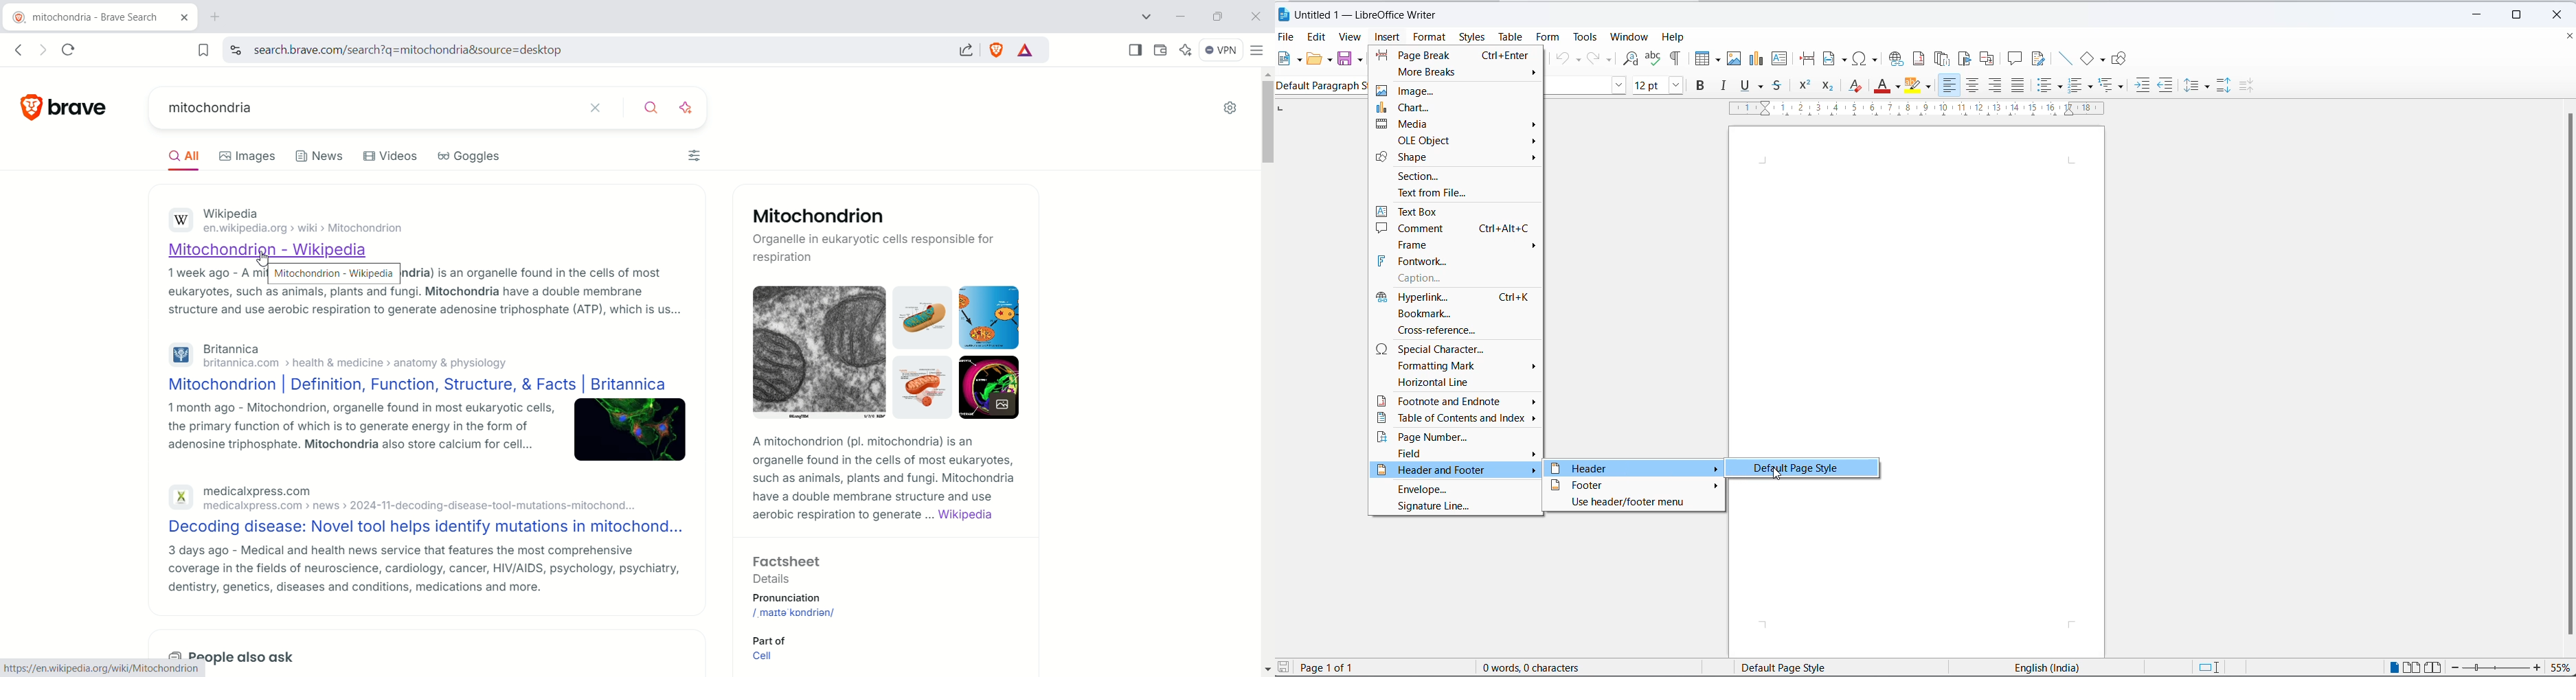  Describe the element at coordinates (274, 250) in the screenshot. I see `Mitochondrion- Wikipedia` at that location.